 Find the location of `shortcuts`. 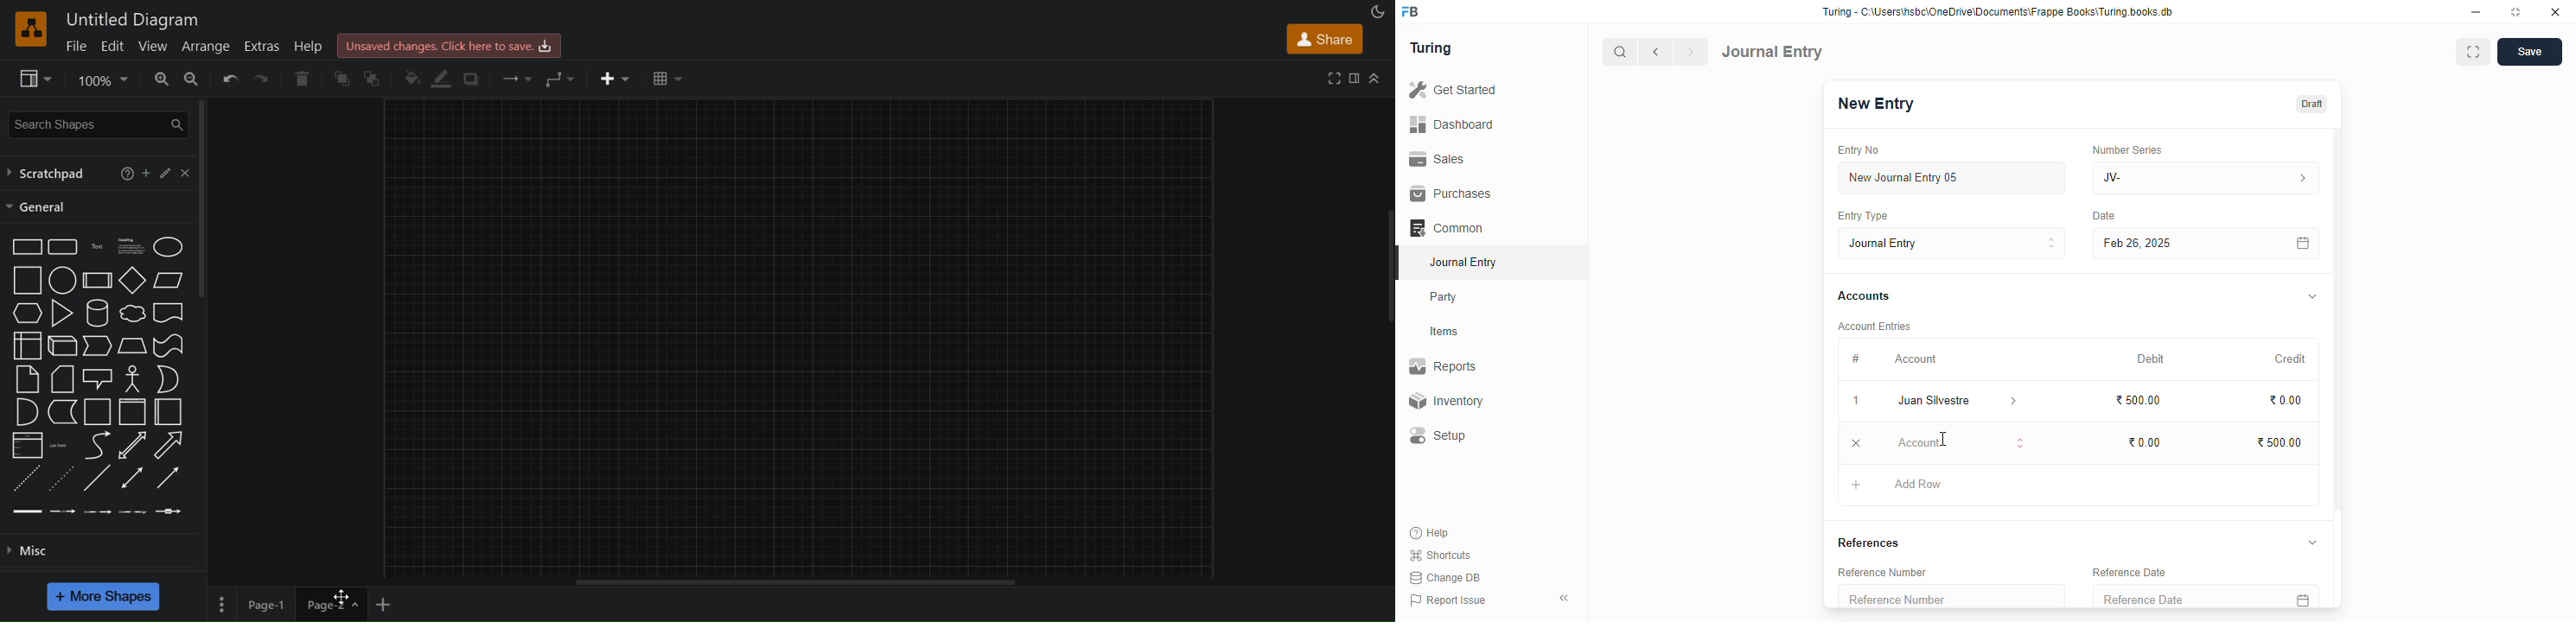

shortcuts is located at coordinates (1440, 555).